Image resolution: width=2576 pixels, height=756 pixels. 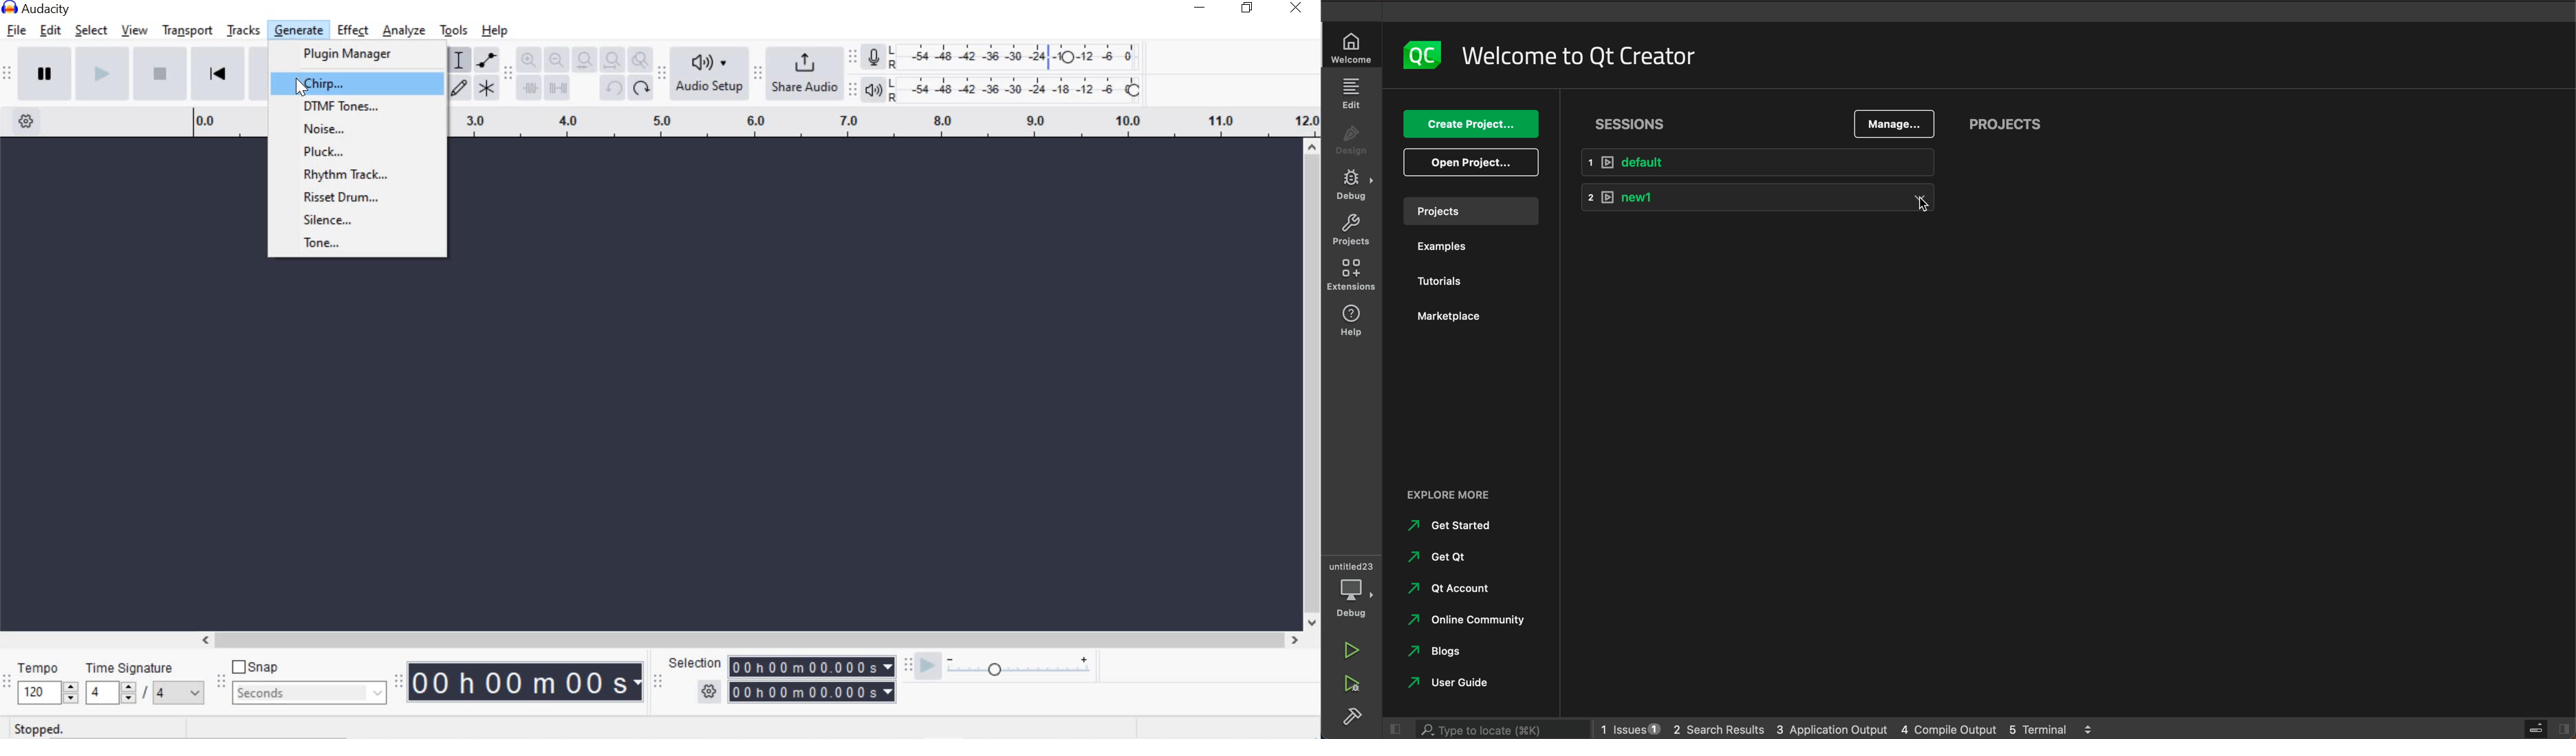 I want to click on pluck, so click(x=360, y=153).